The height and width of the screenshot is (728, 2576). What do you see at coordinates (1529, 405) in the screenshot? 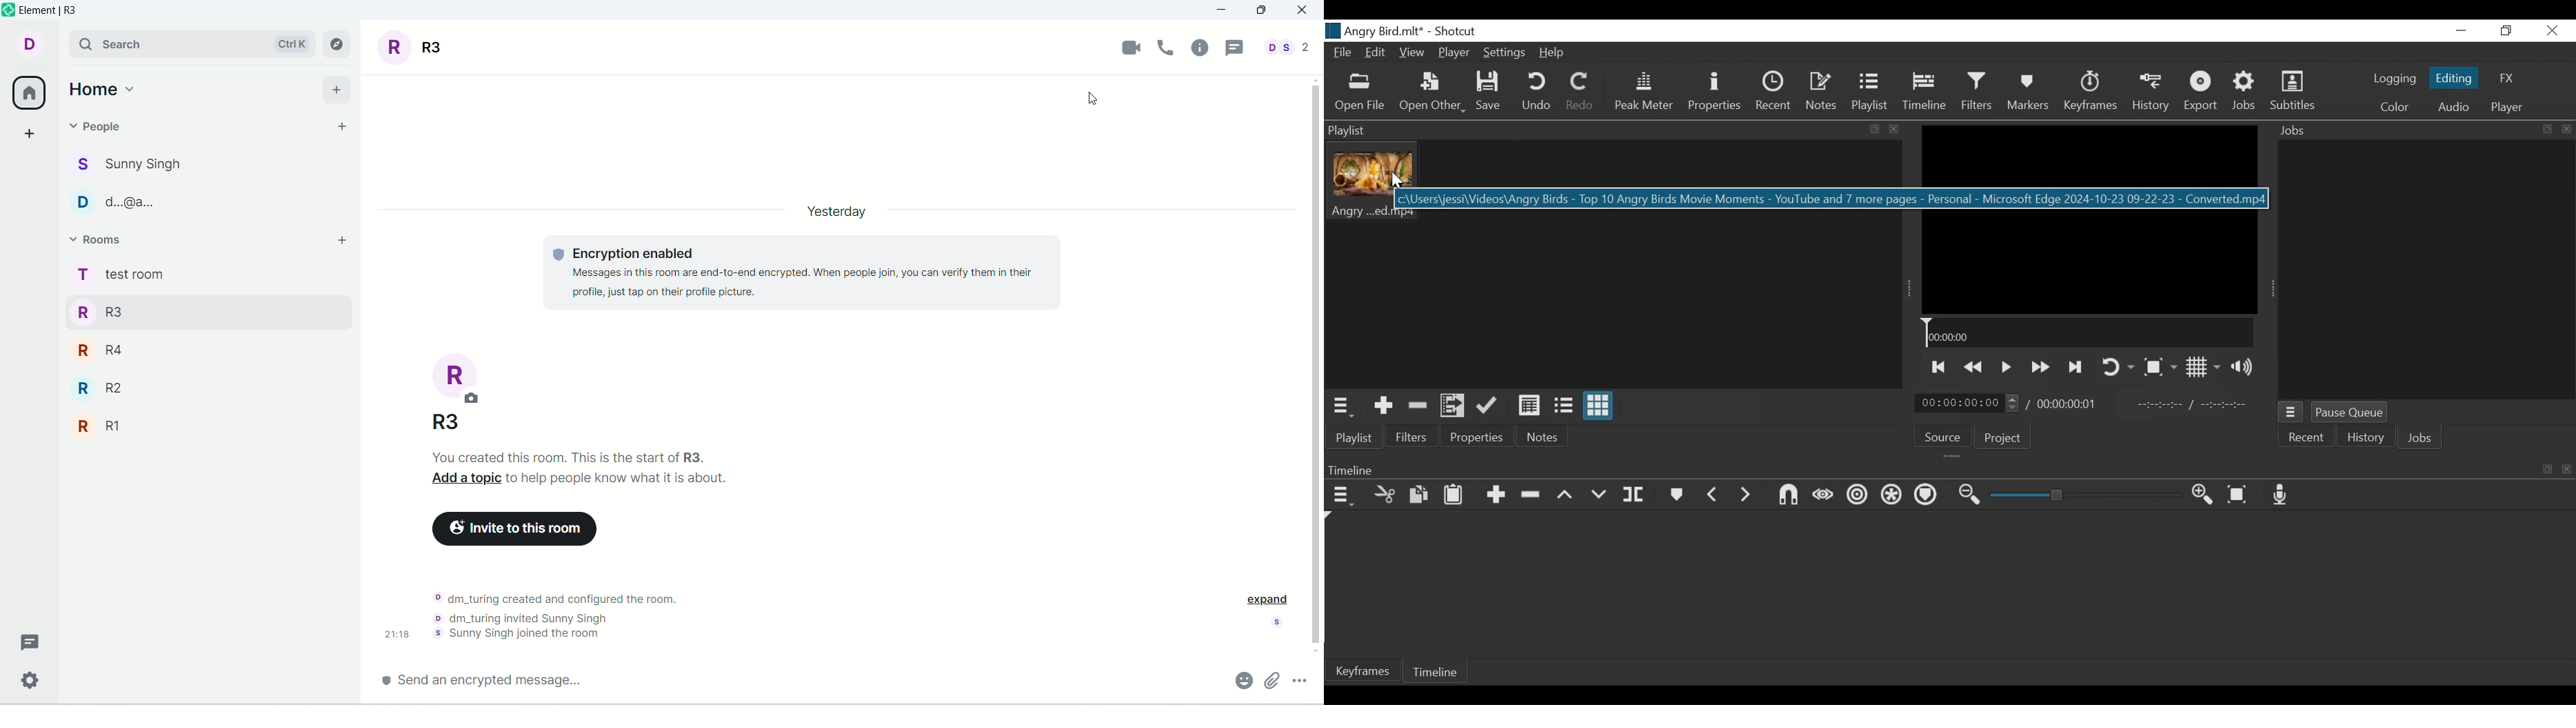
I see `View as details` at bounding box center [1529, 405].